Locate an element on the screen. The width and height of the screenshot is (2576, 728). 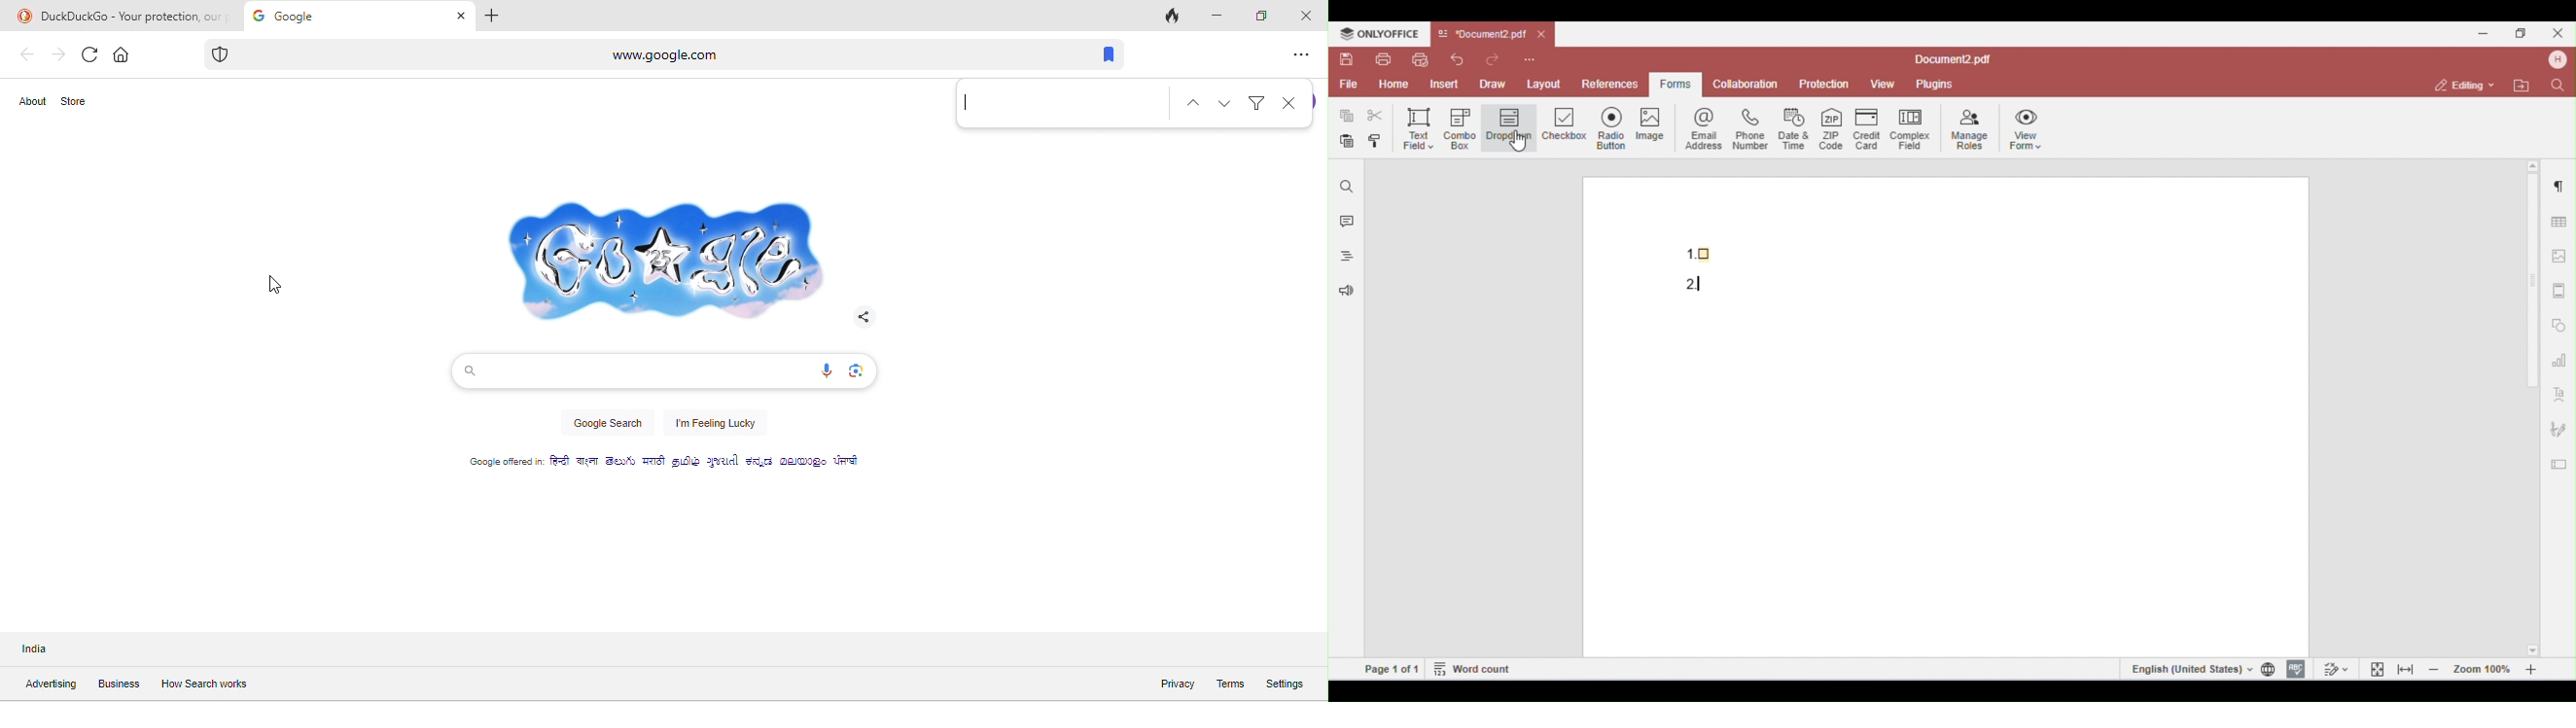
Close is located at coordinates (1288, 104).